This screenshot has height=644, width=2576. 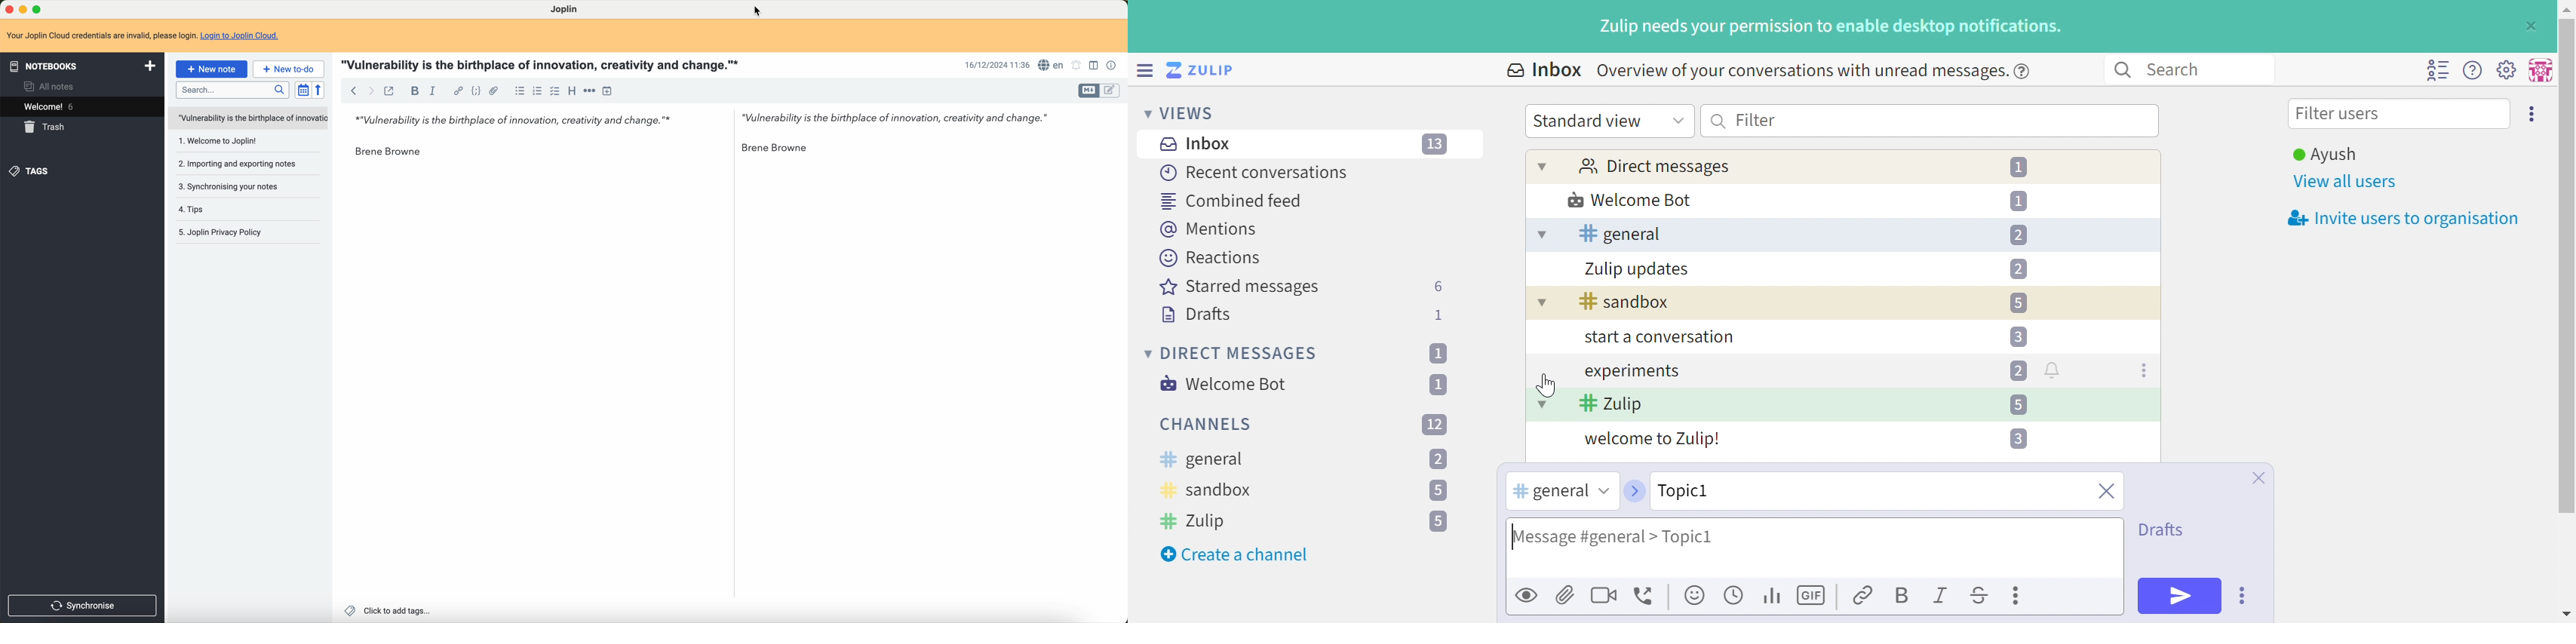 What do you see at coordinates (2016, 438) in the screenshot?
I see `3` at bounding box center [2016, 438].